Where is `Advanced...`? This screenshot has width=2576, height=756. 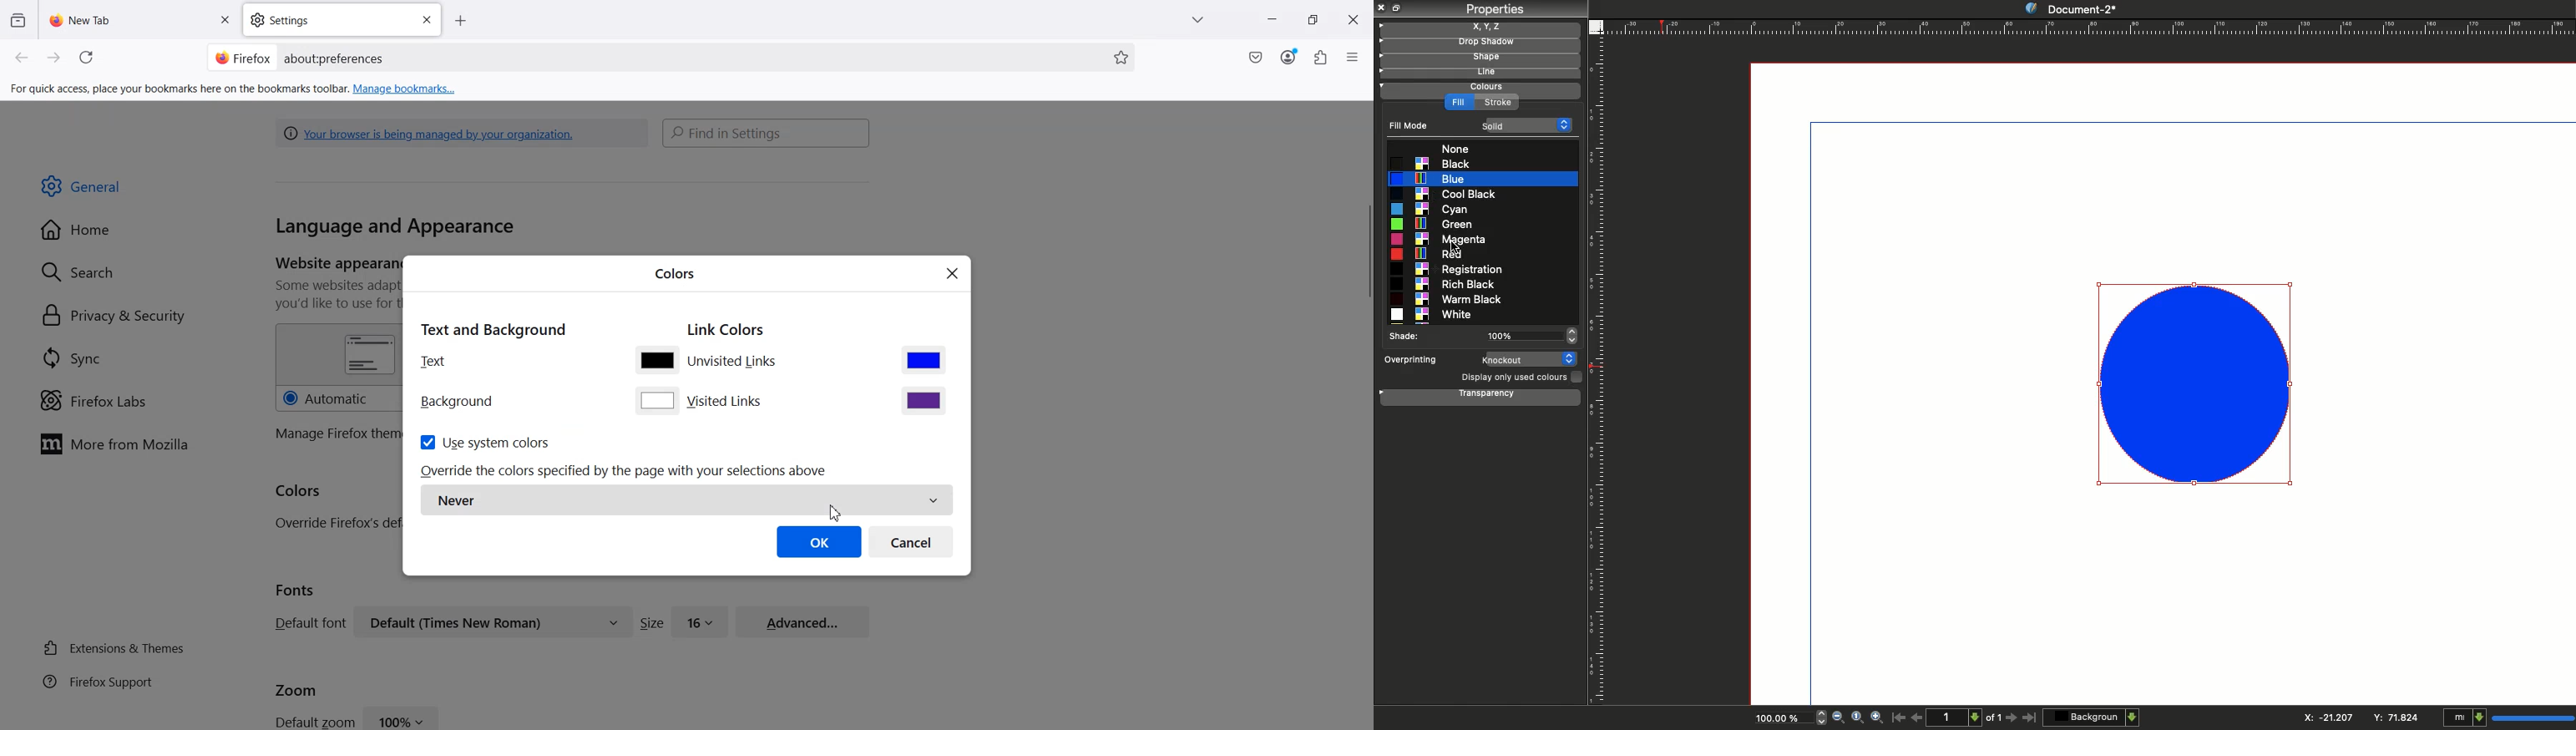
Advanced... is located at coordinates (803, 620).